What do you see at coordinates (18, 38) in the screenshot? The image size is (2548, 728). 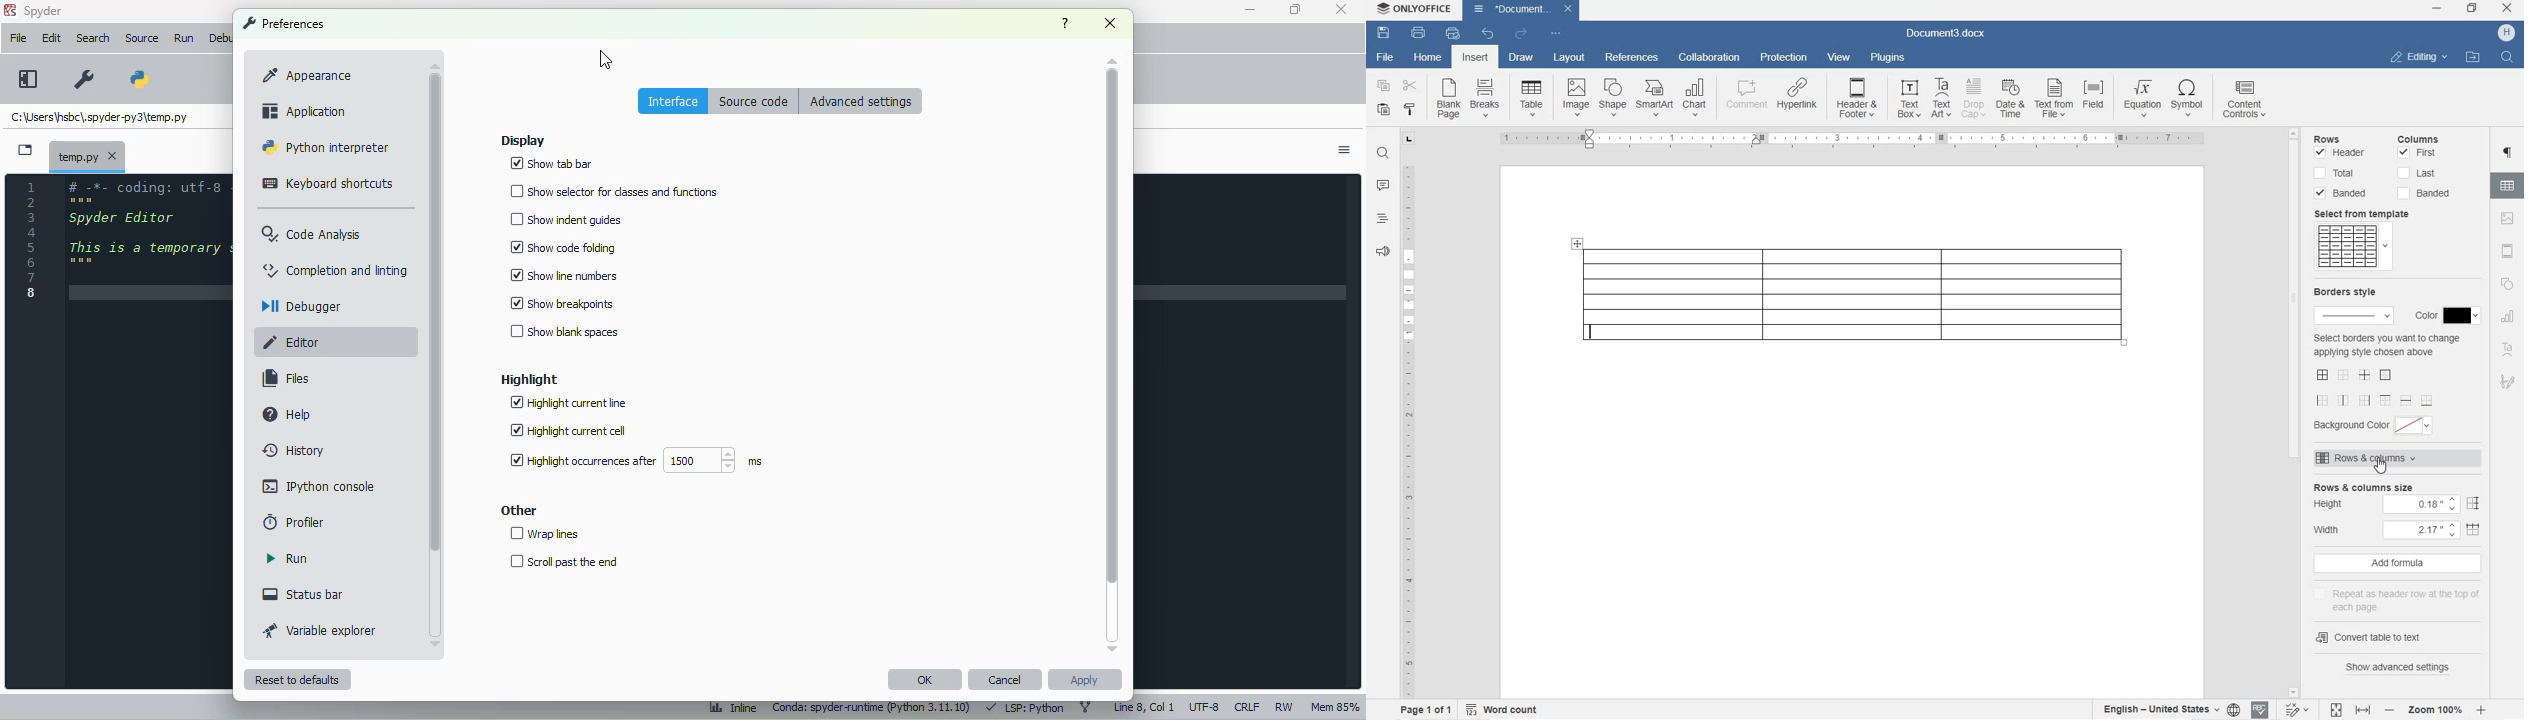 I see `file` at bounding box center [18, 38].